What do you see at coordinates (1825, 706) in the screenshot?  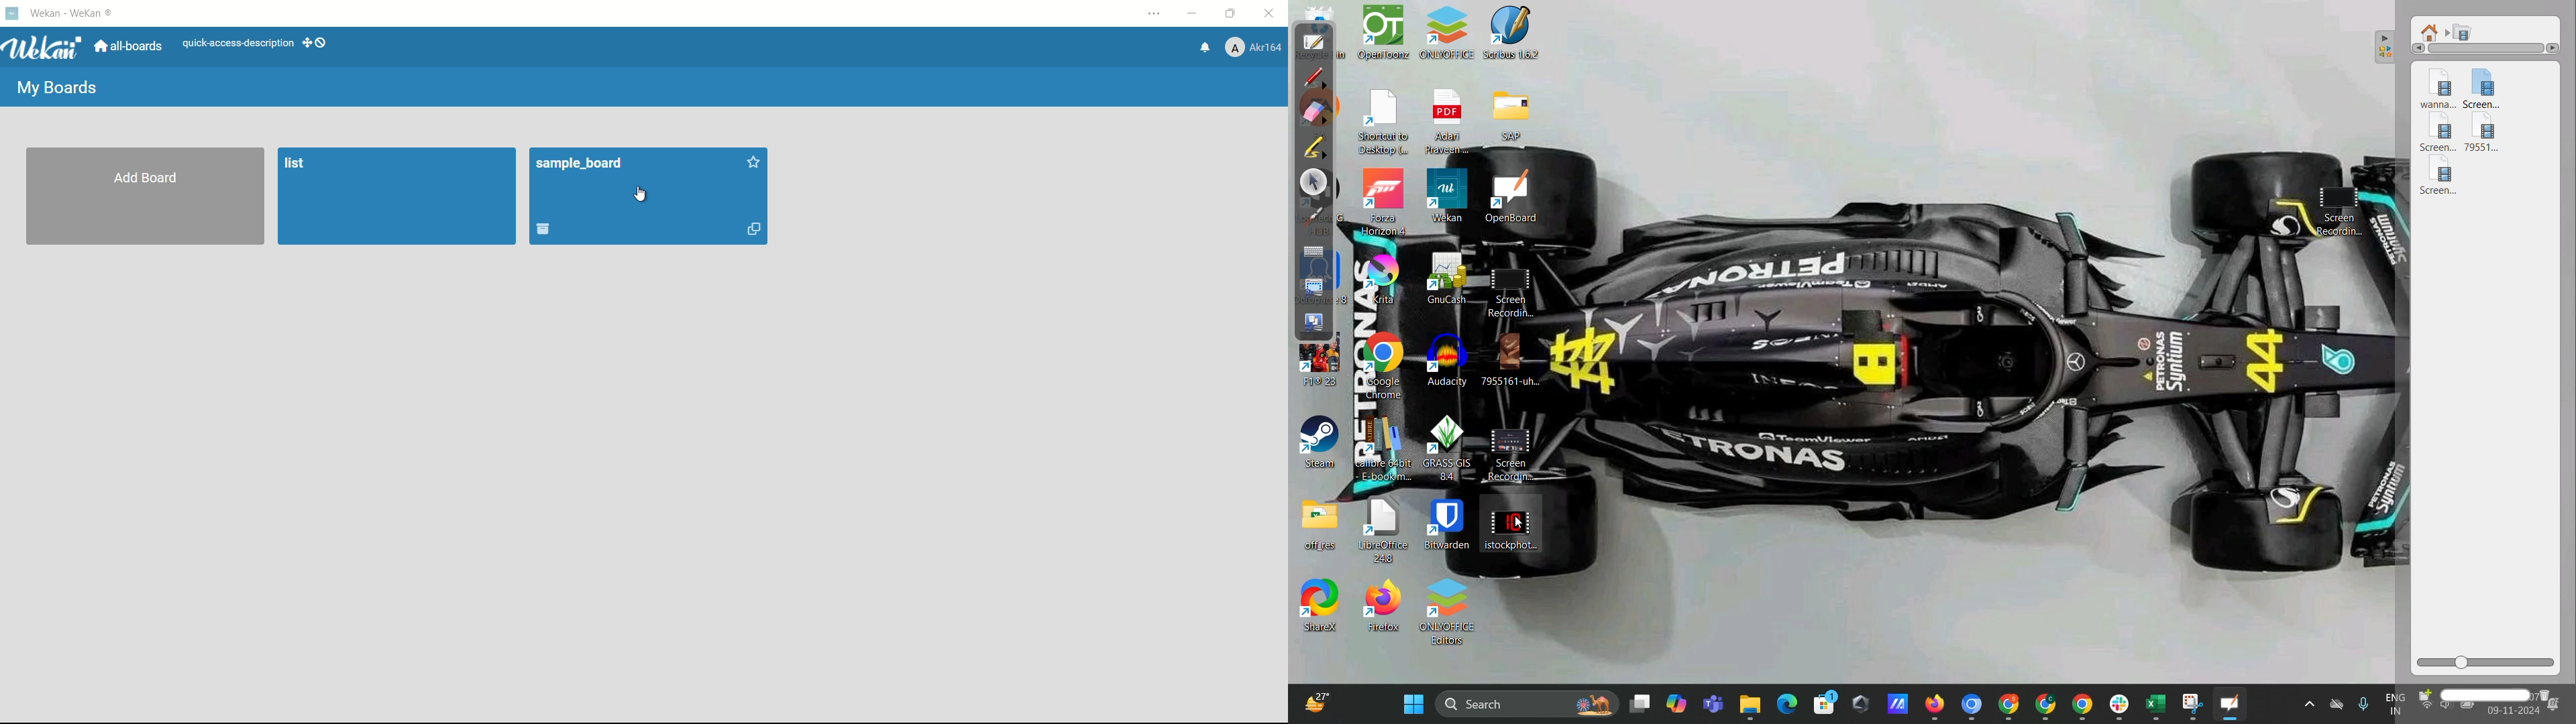 I see `microsoft store` at bounding box center [1825, 706].